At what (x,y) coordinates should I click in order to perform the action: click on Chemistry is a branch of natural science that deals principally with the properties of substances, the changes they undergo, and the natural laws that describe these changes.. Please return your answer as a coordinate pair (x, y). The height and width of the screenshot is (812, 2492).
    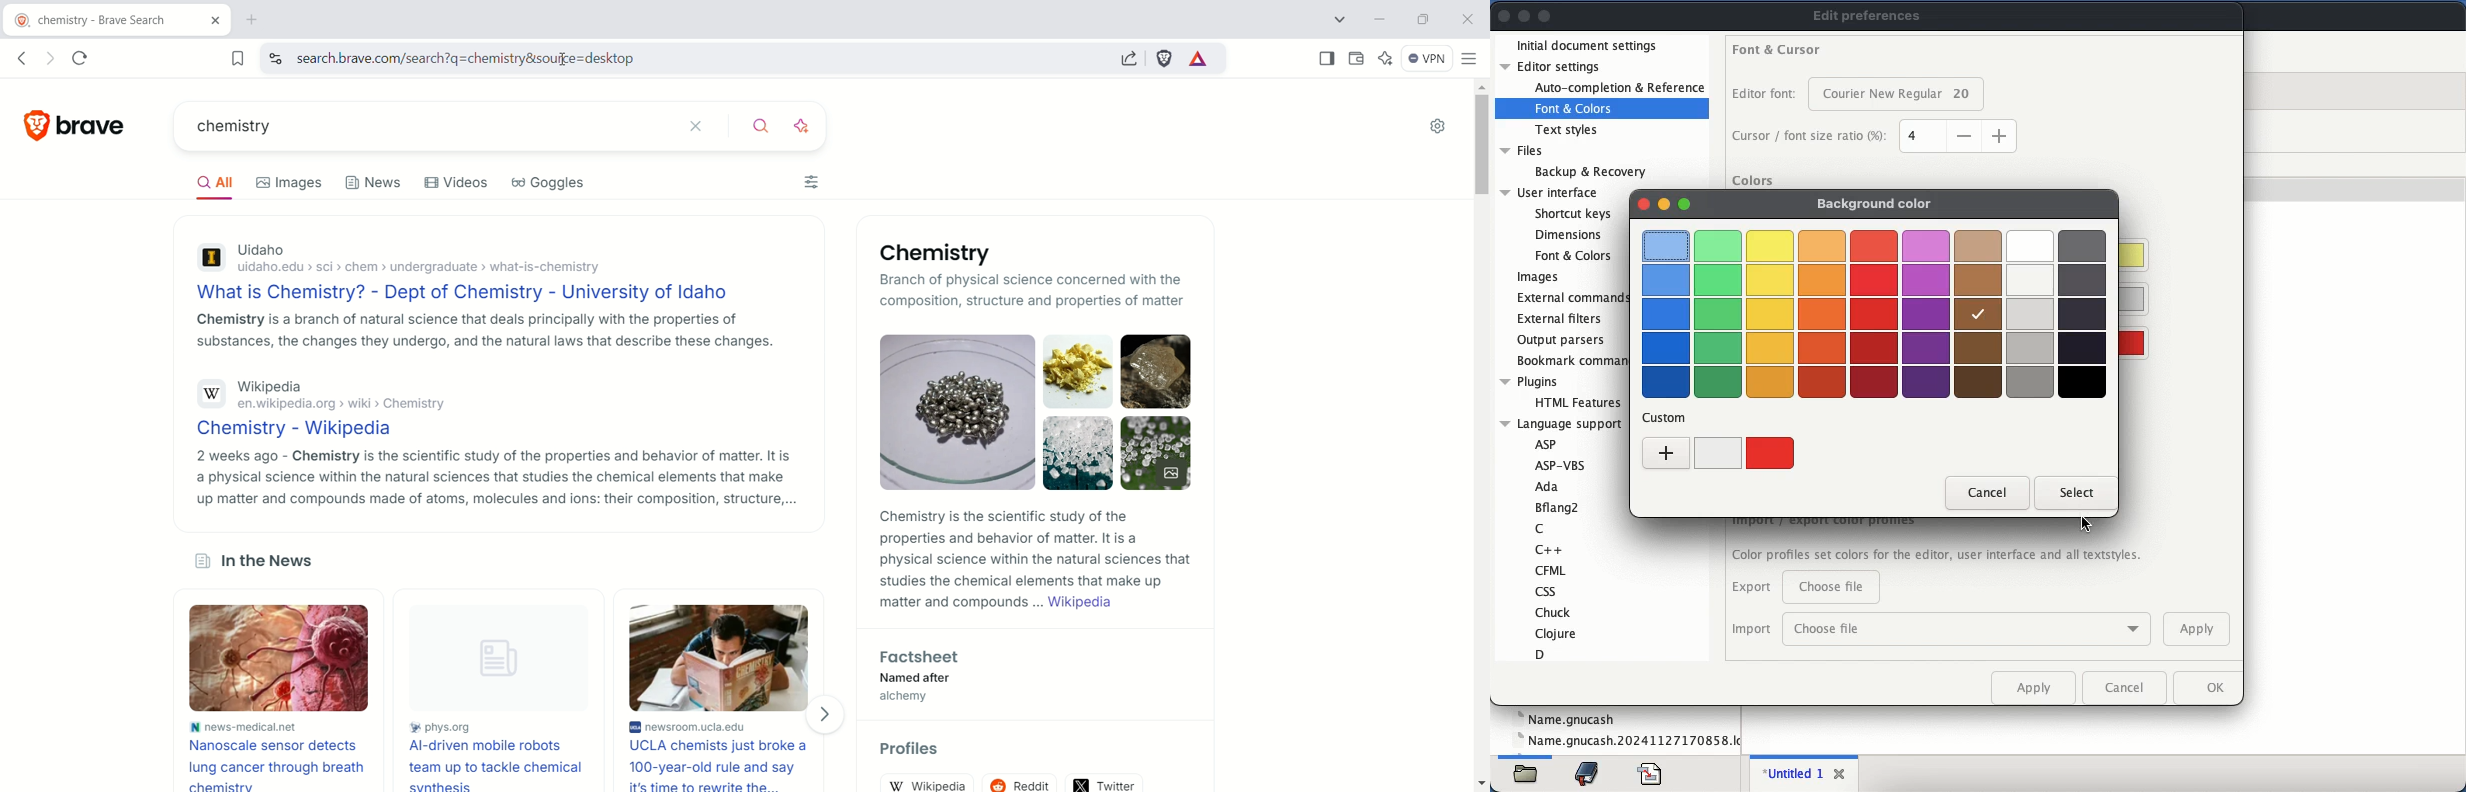
    Looking at the image, I should click on (481, 329).